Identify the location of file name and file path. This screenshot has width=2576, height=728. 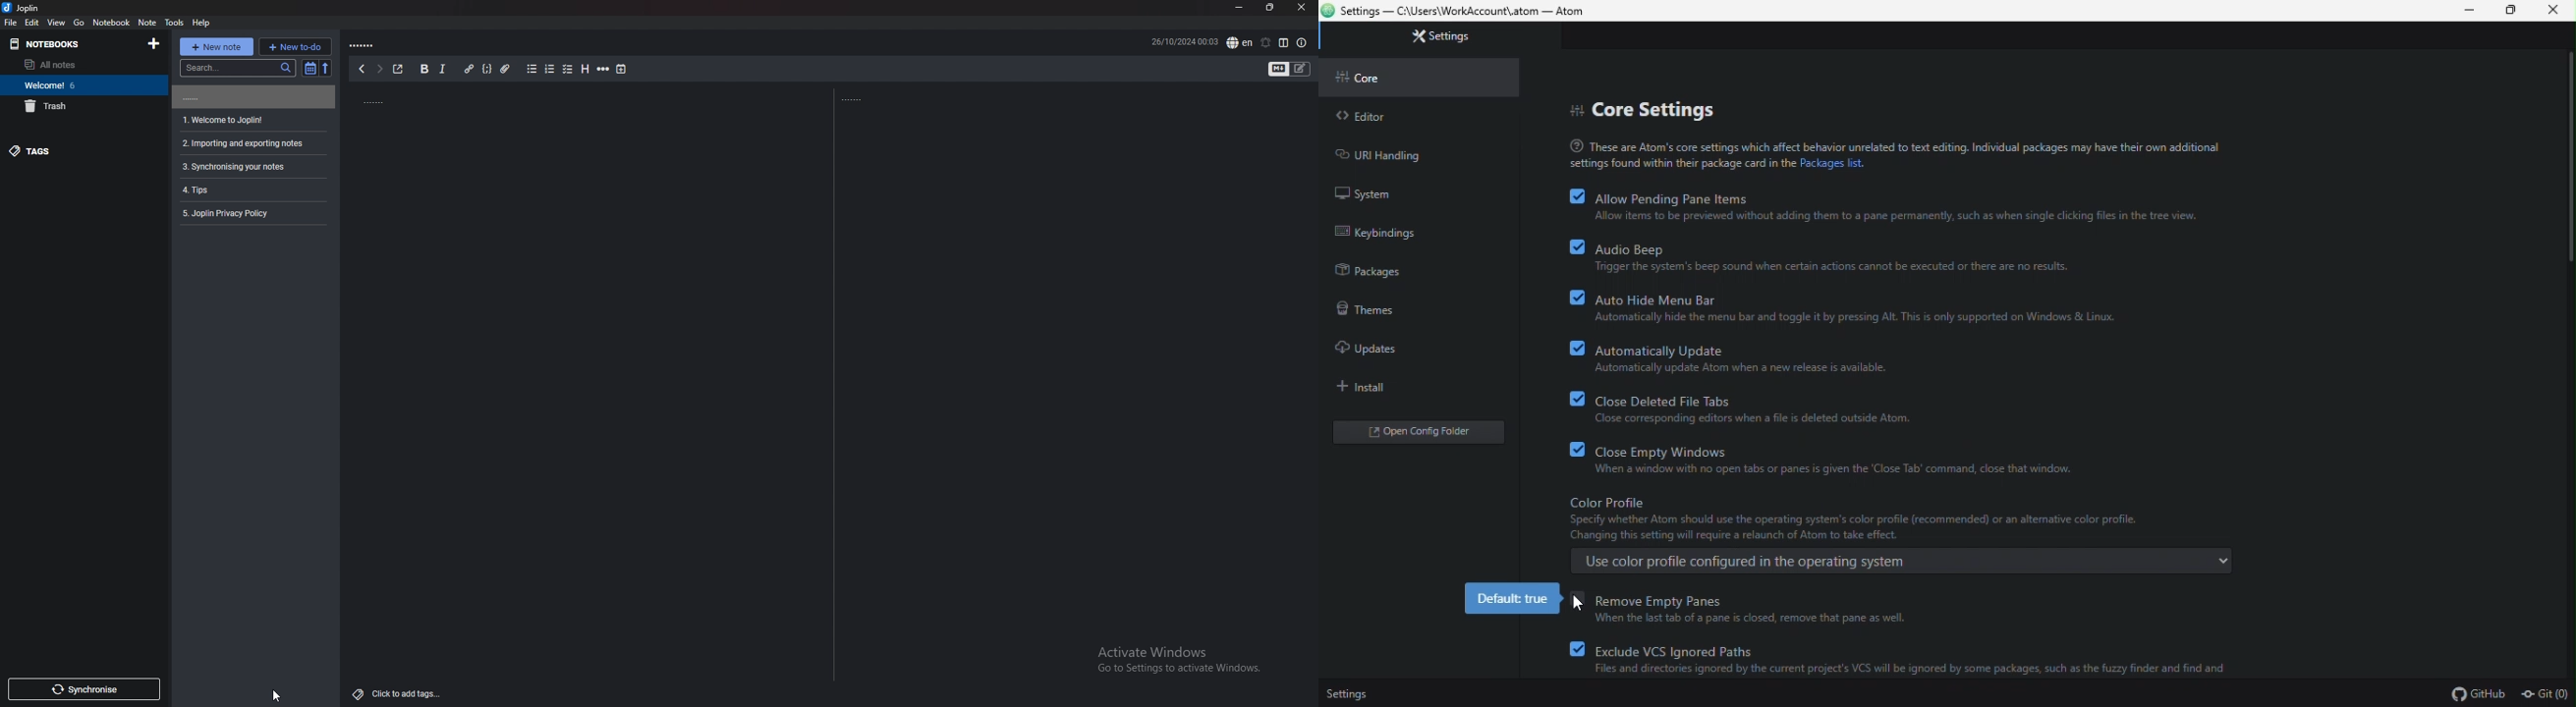
(1471, 13).